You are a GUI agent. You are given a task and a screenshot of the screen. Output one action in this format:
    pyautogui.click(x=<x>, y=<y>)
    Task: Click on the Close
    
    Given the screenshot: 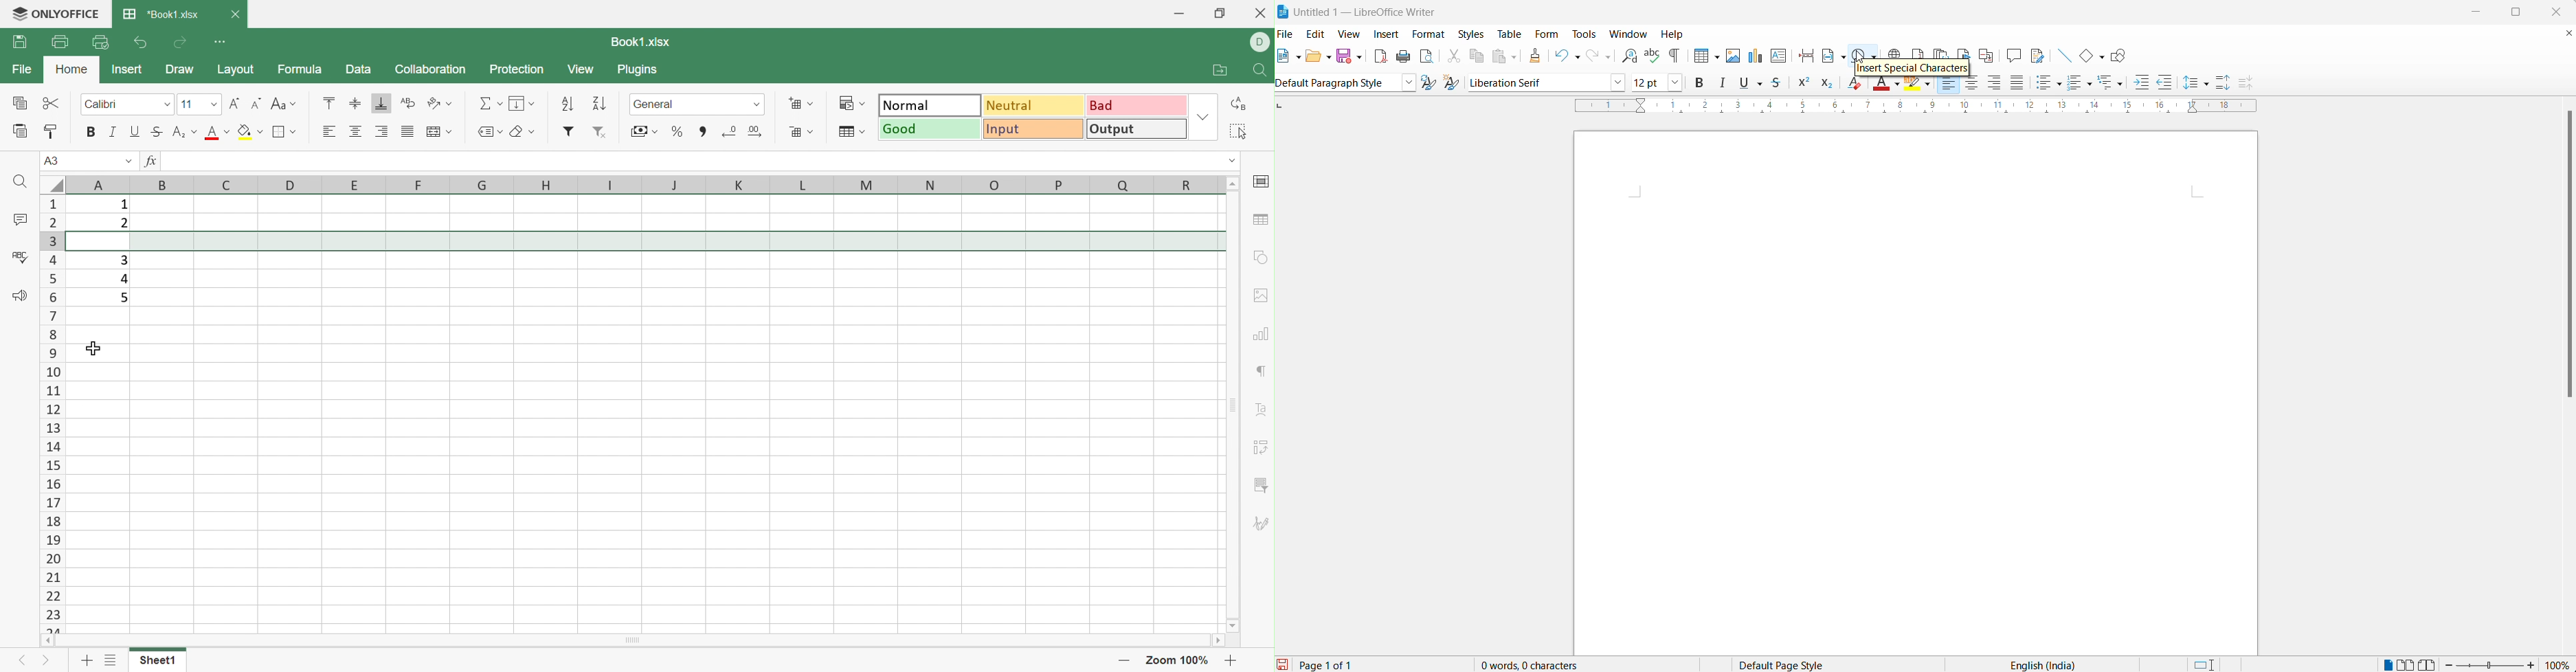 What is the action you would take?
    pyautogui.click(x=235, y=13)
    